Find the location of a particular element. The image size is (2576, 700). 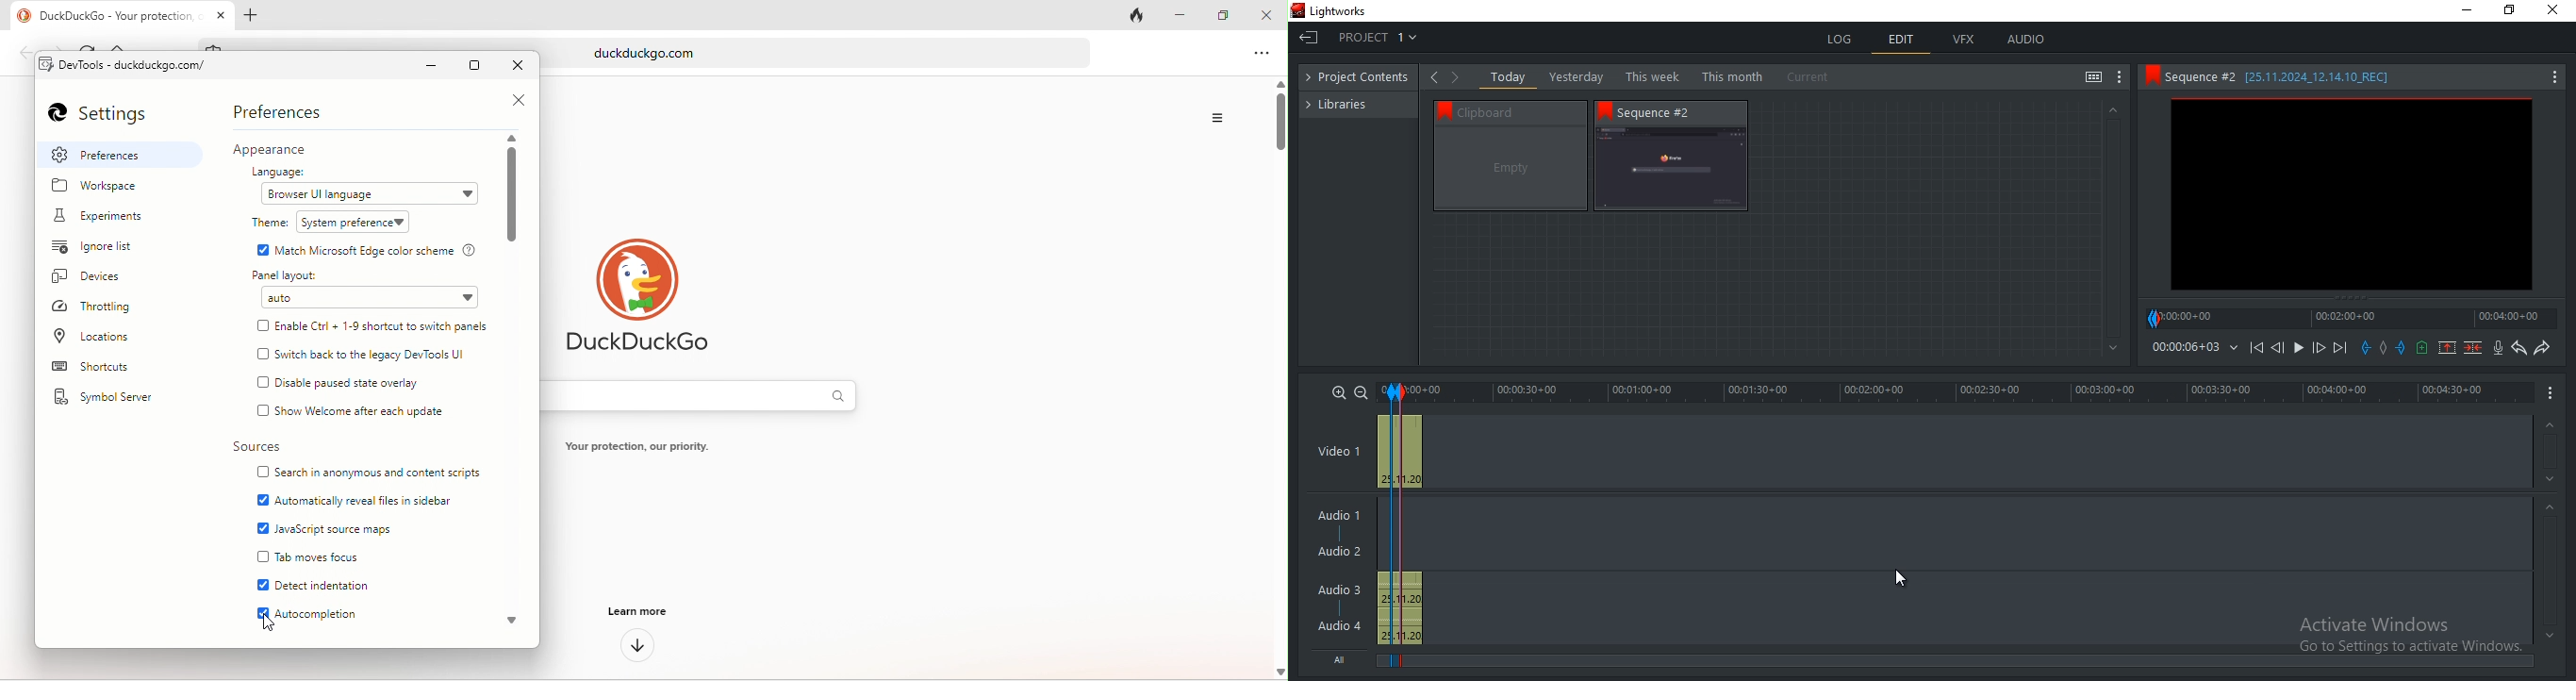

close is located at coordinates (520, 67).